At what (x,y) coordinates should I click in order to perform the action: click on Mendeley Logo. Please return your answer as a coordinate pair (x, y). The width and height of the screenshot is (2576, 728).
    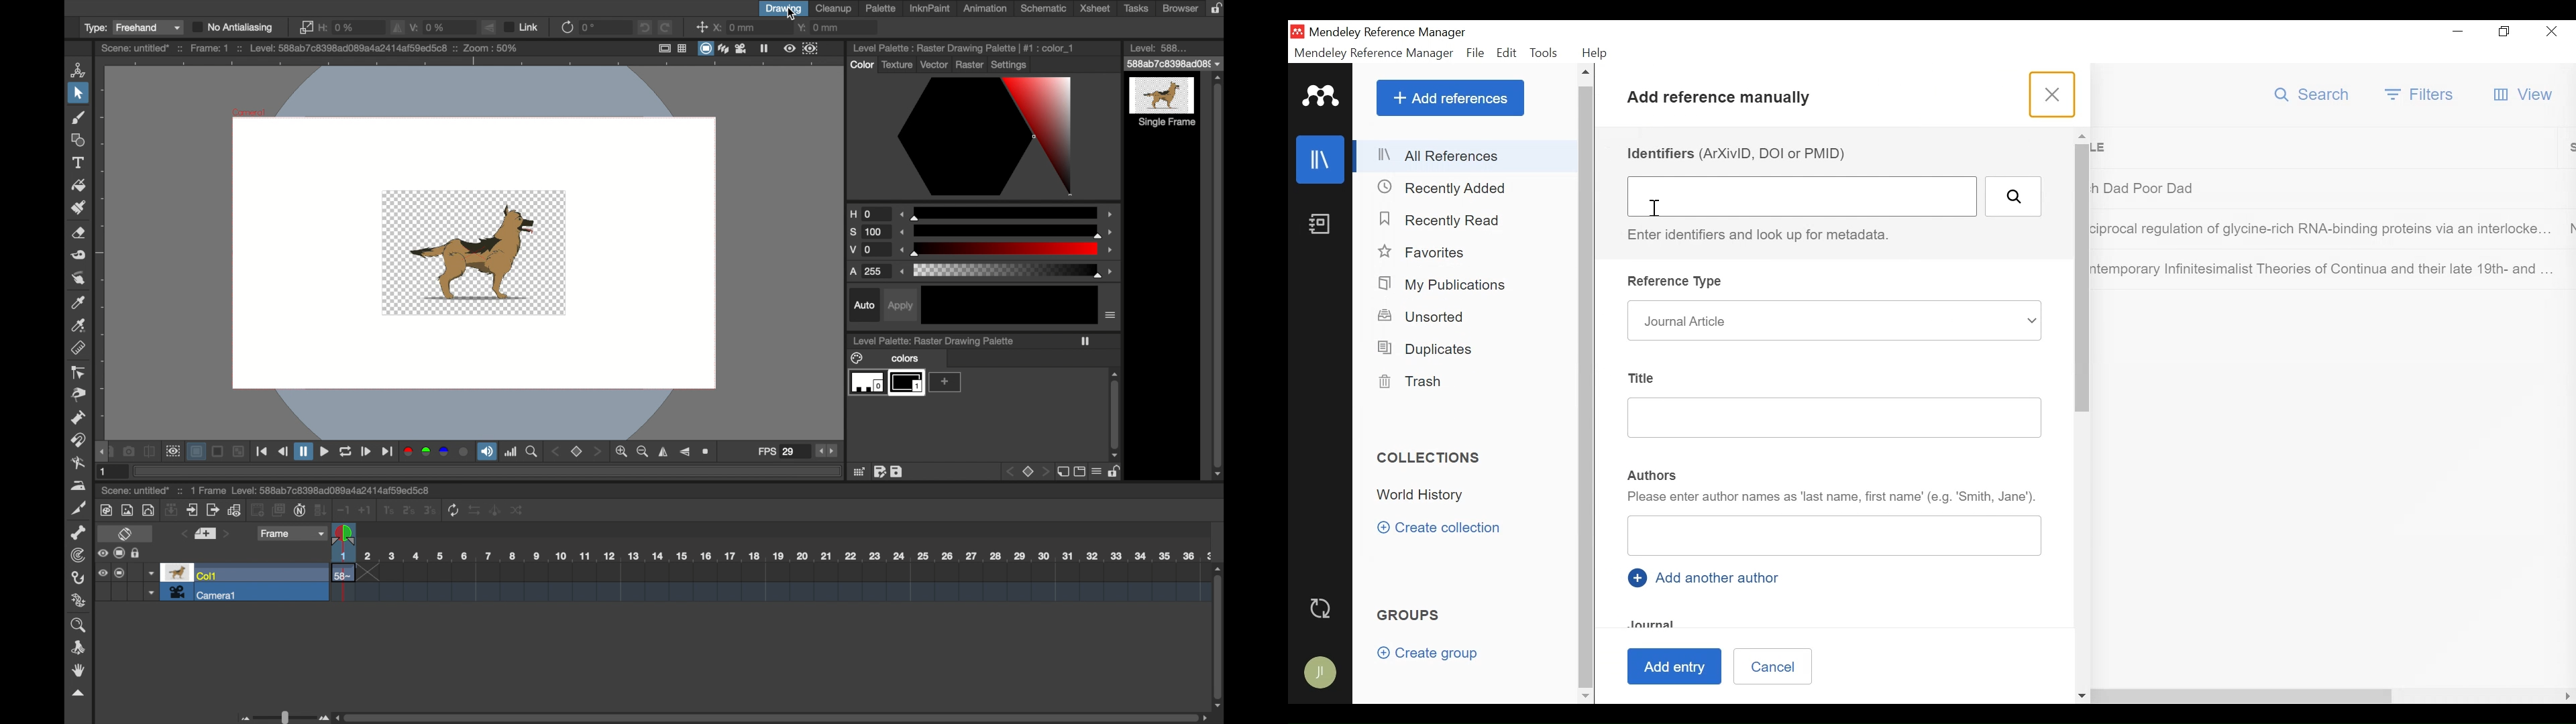
    Looking at the image, I should click on (1321, 96).